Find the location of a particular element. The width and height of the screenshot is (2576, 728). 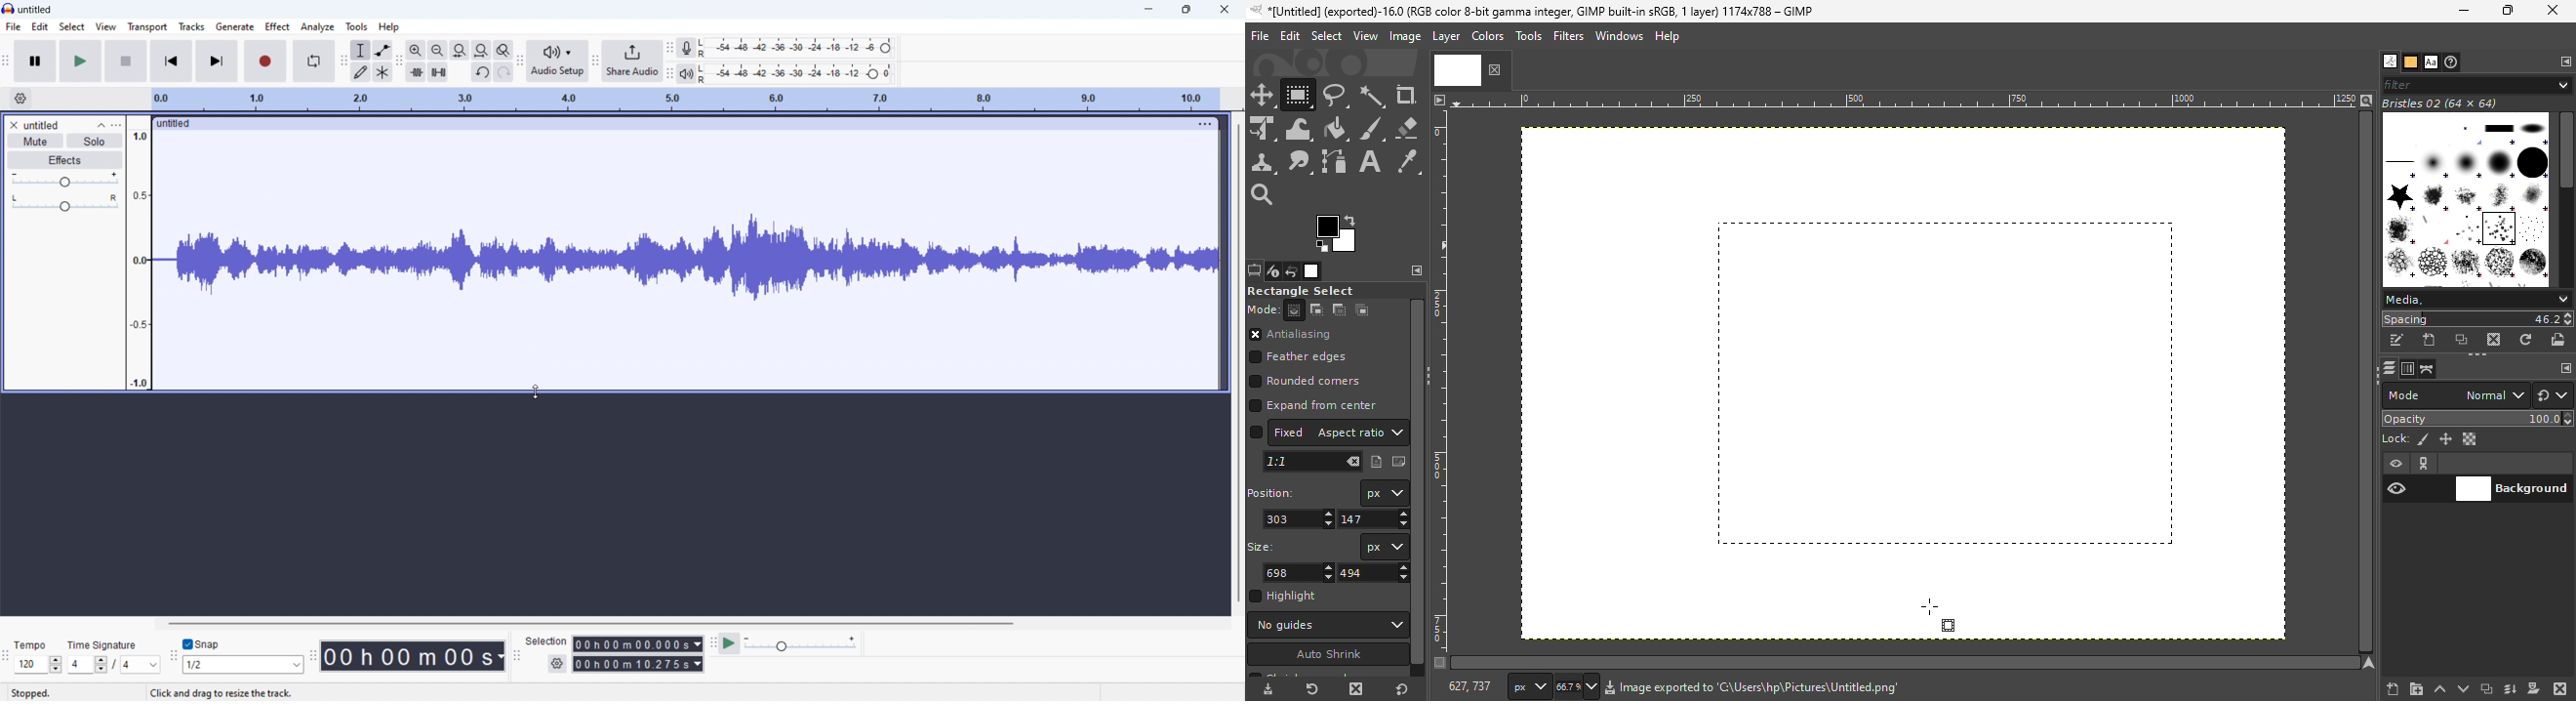

Crop tool is located at coordinates (1408, 96).